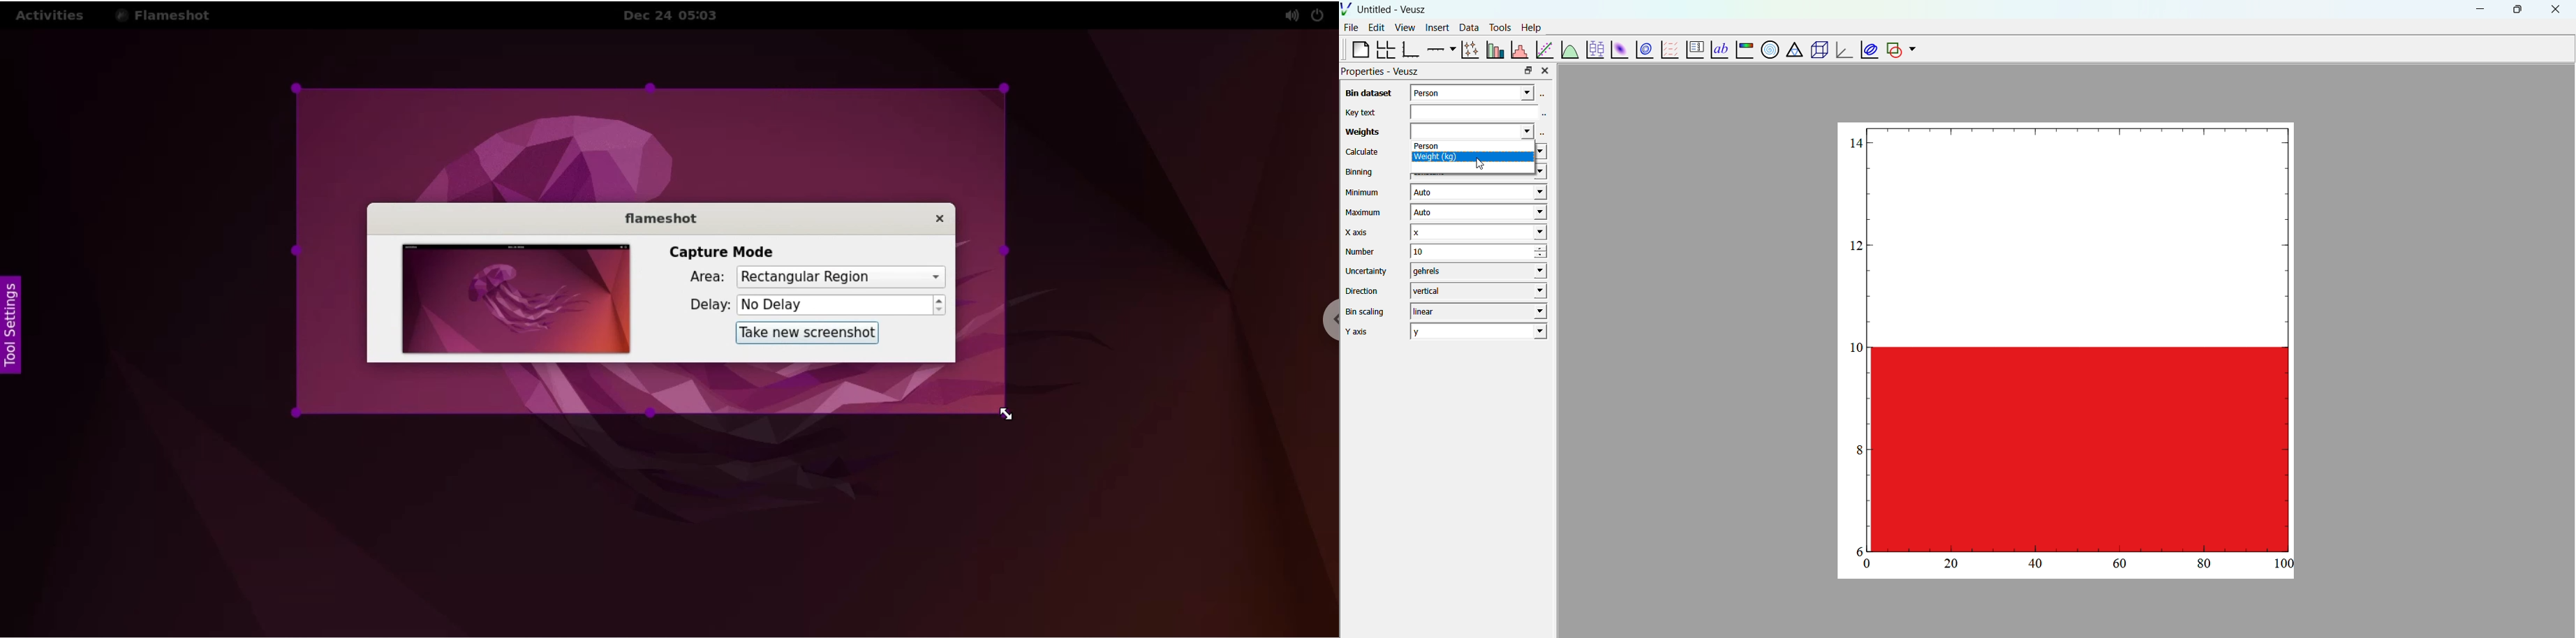 This screenshot has height=644, width=2576. I want to click on base graph, so click(1411, 50).